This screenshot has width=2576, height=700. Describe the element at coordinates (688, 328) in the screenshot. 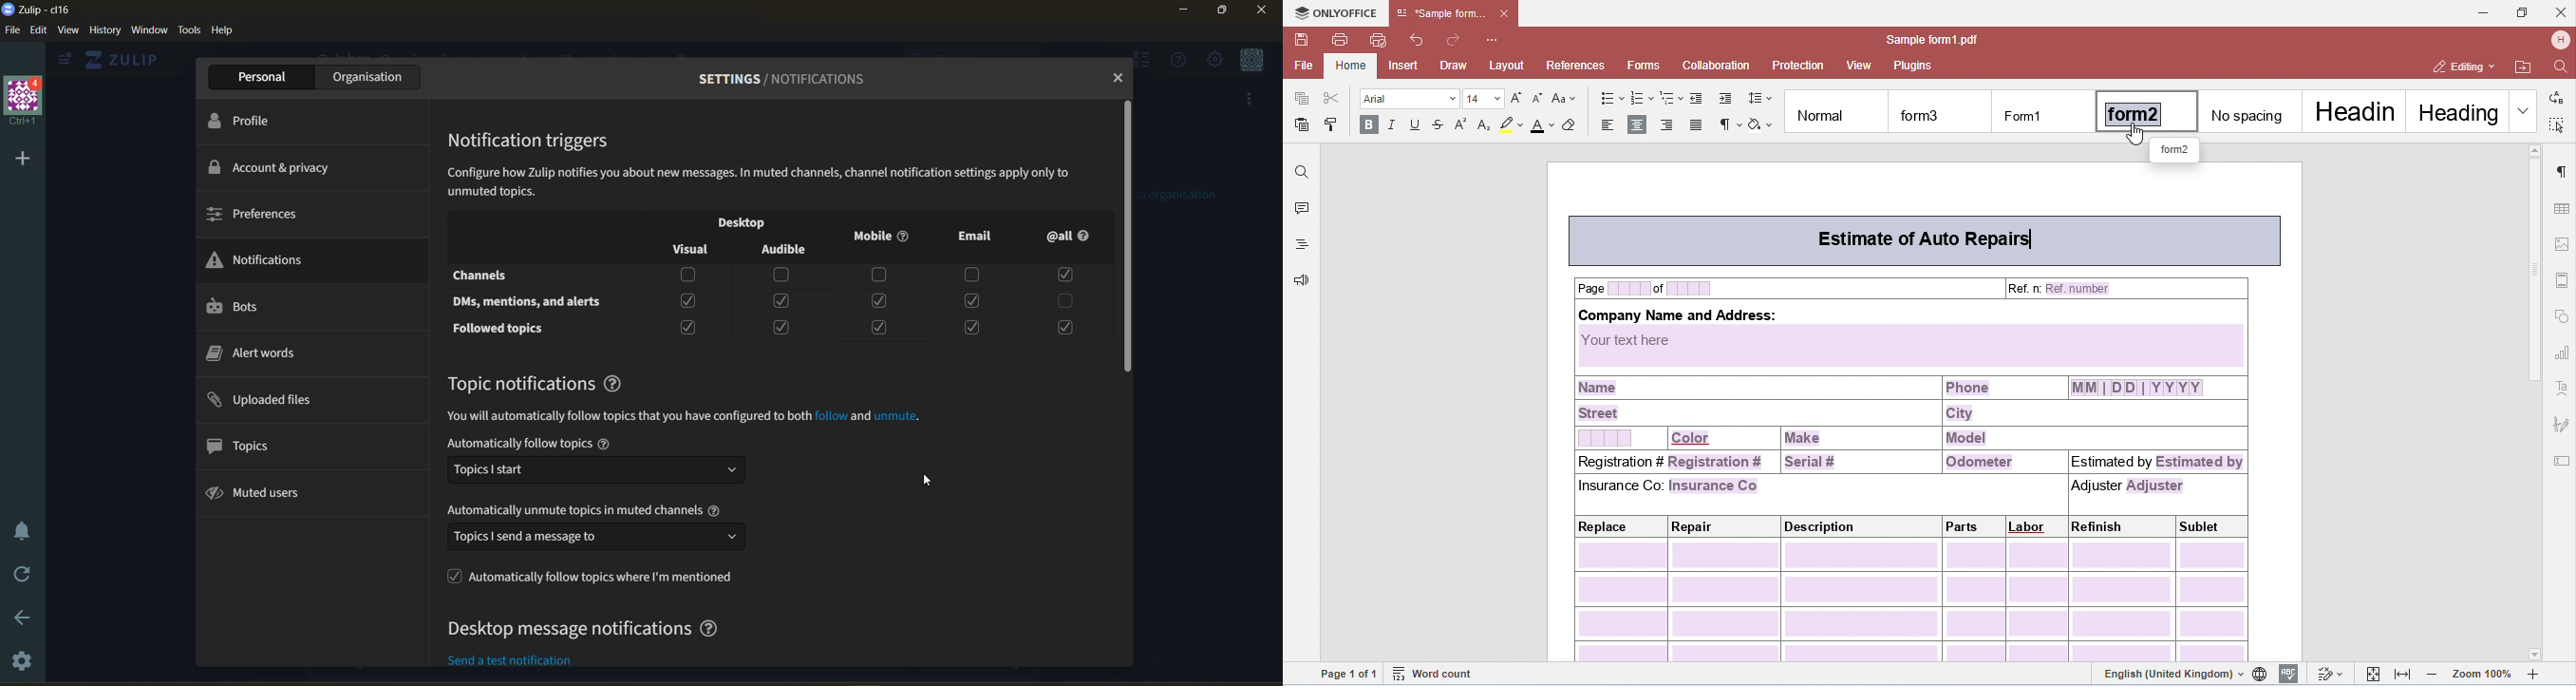

I see `Checkbox` at that location.